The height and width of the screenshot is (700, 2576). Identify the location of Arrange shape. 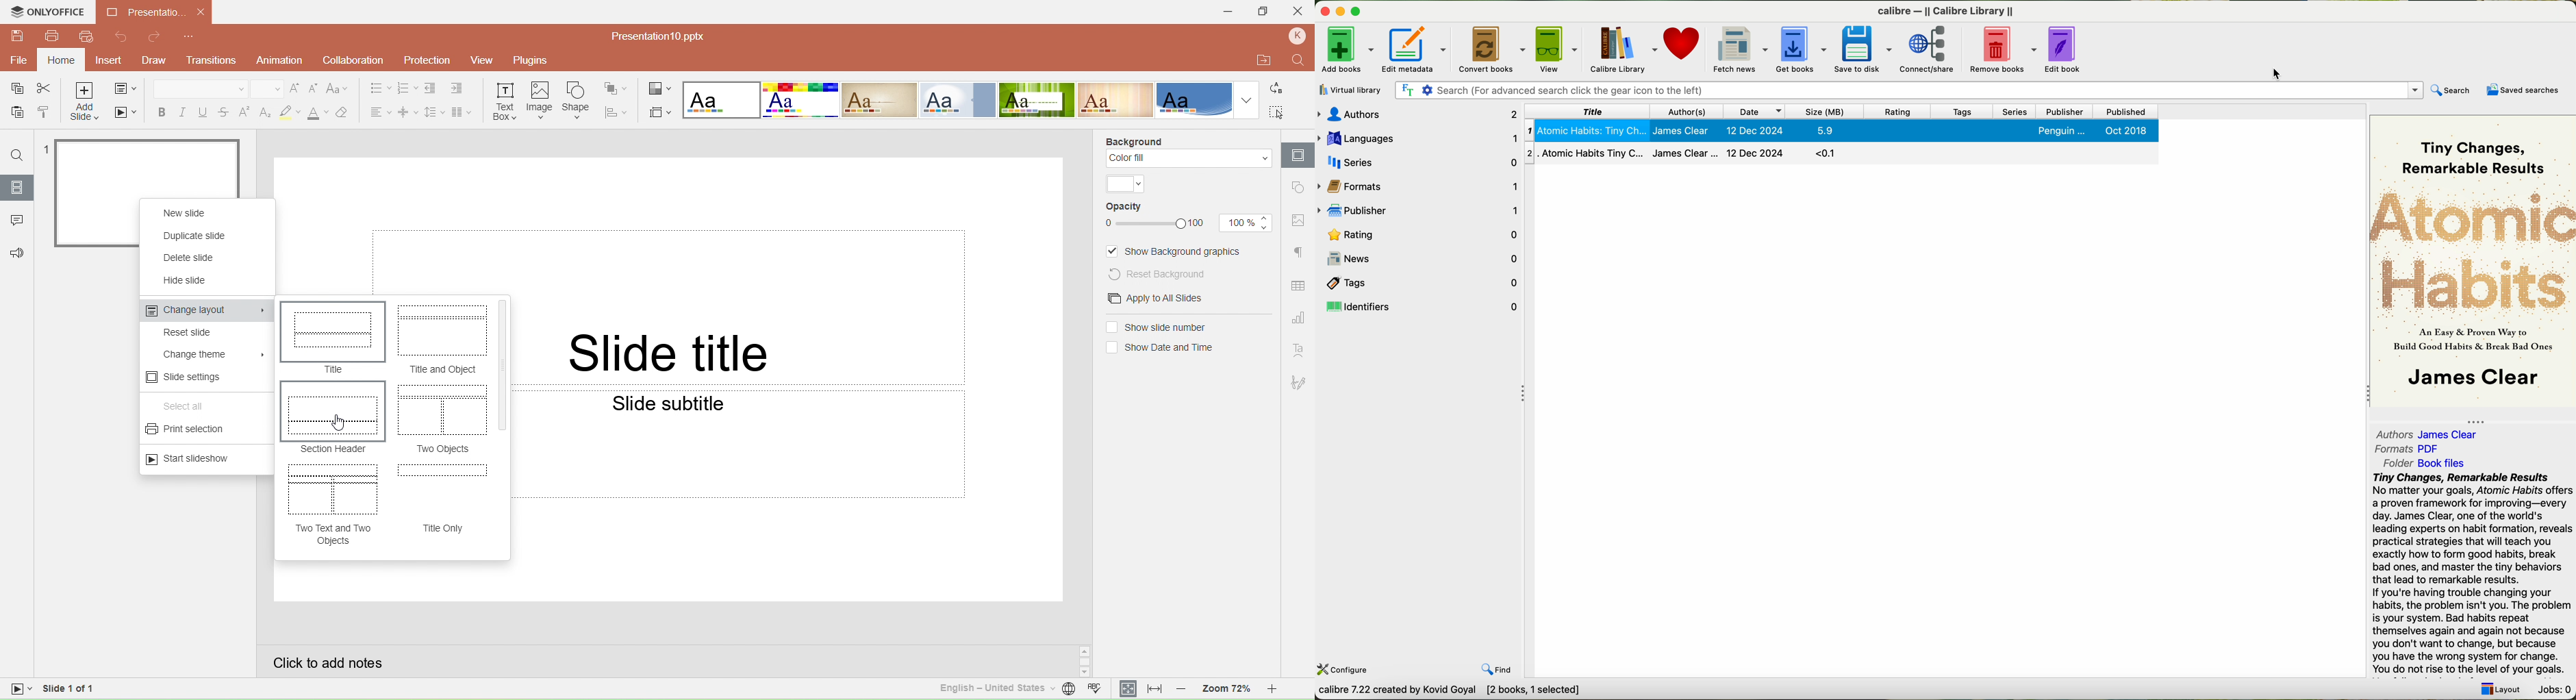
(617, 87).